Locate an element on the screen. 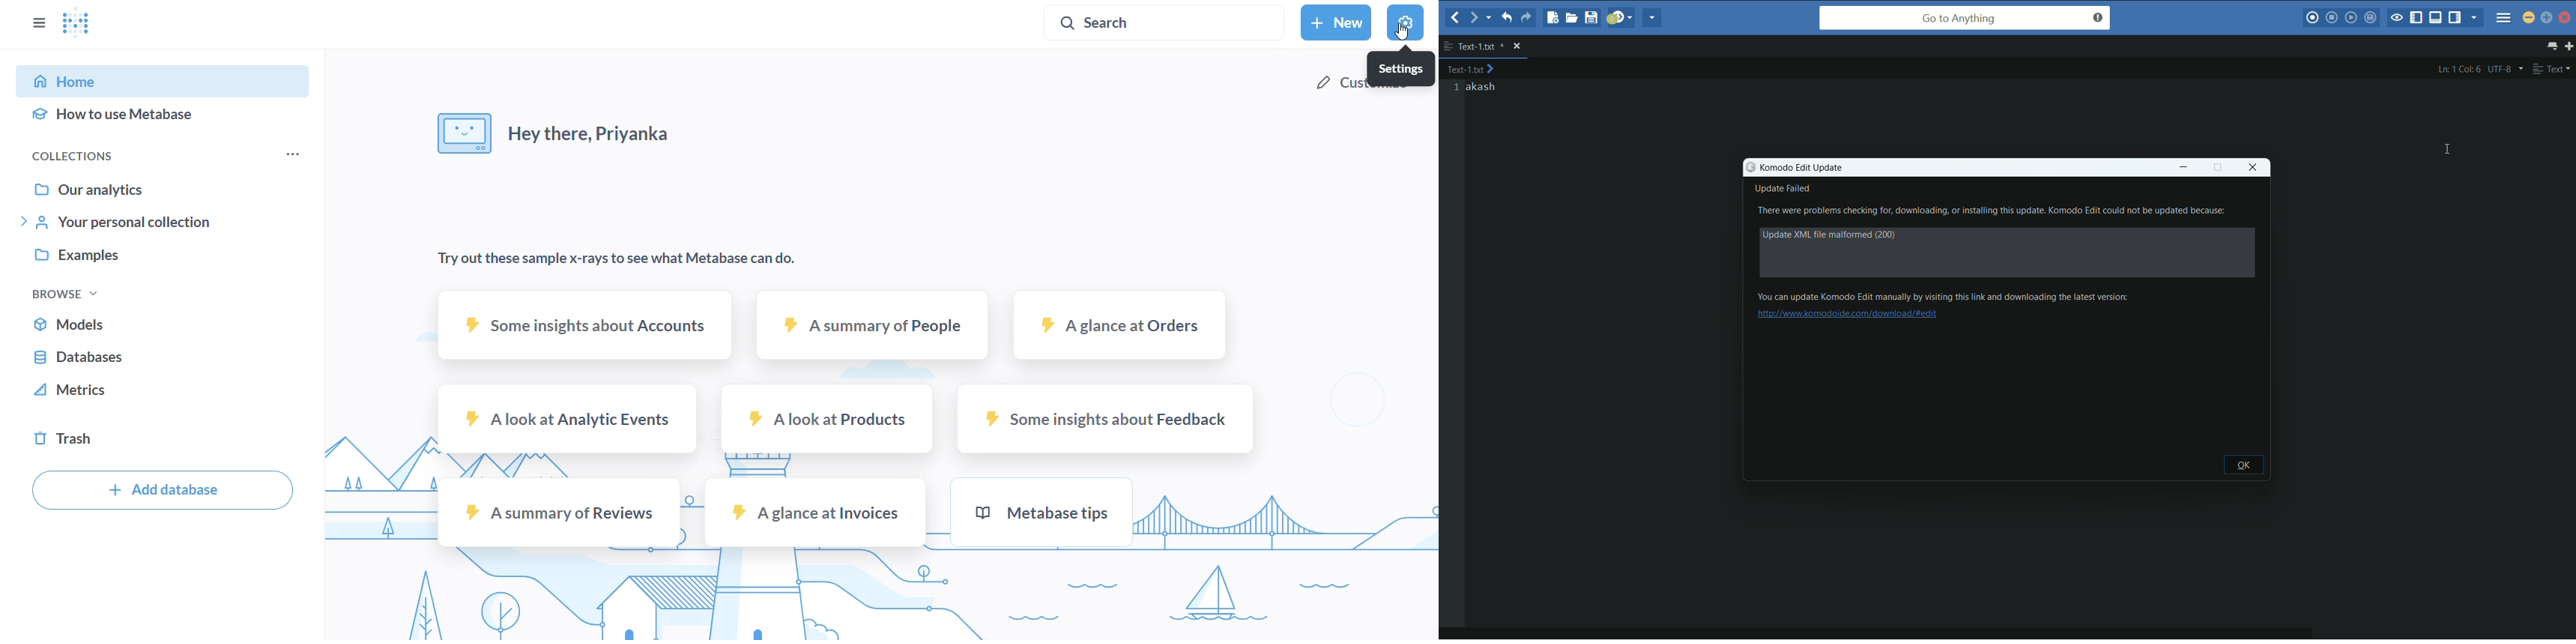  metrics is located at coordinates (164, 389).